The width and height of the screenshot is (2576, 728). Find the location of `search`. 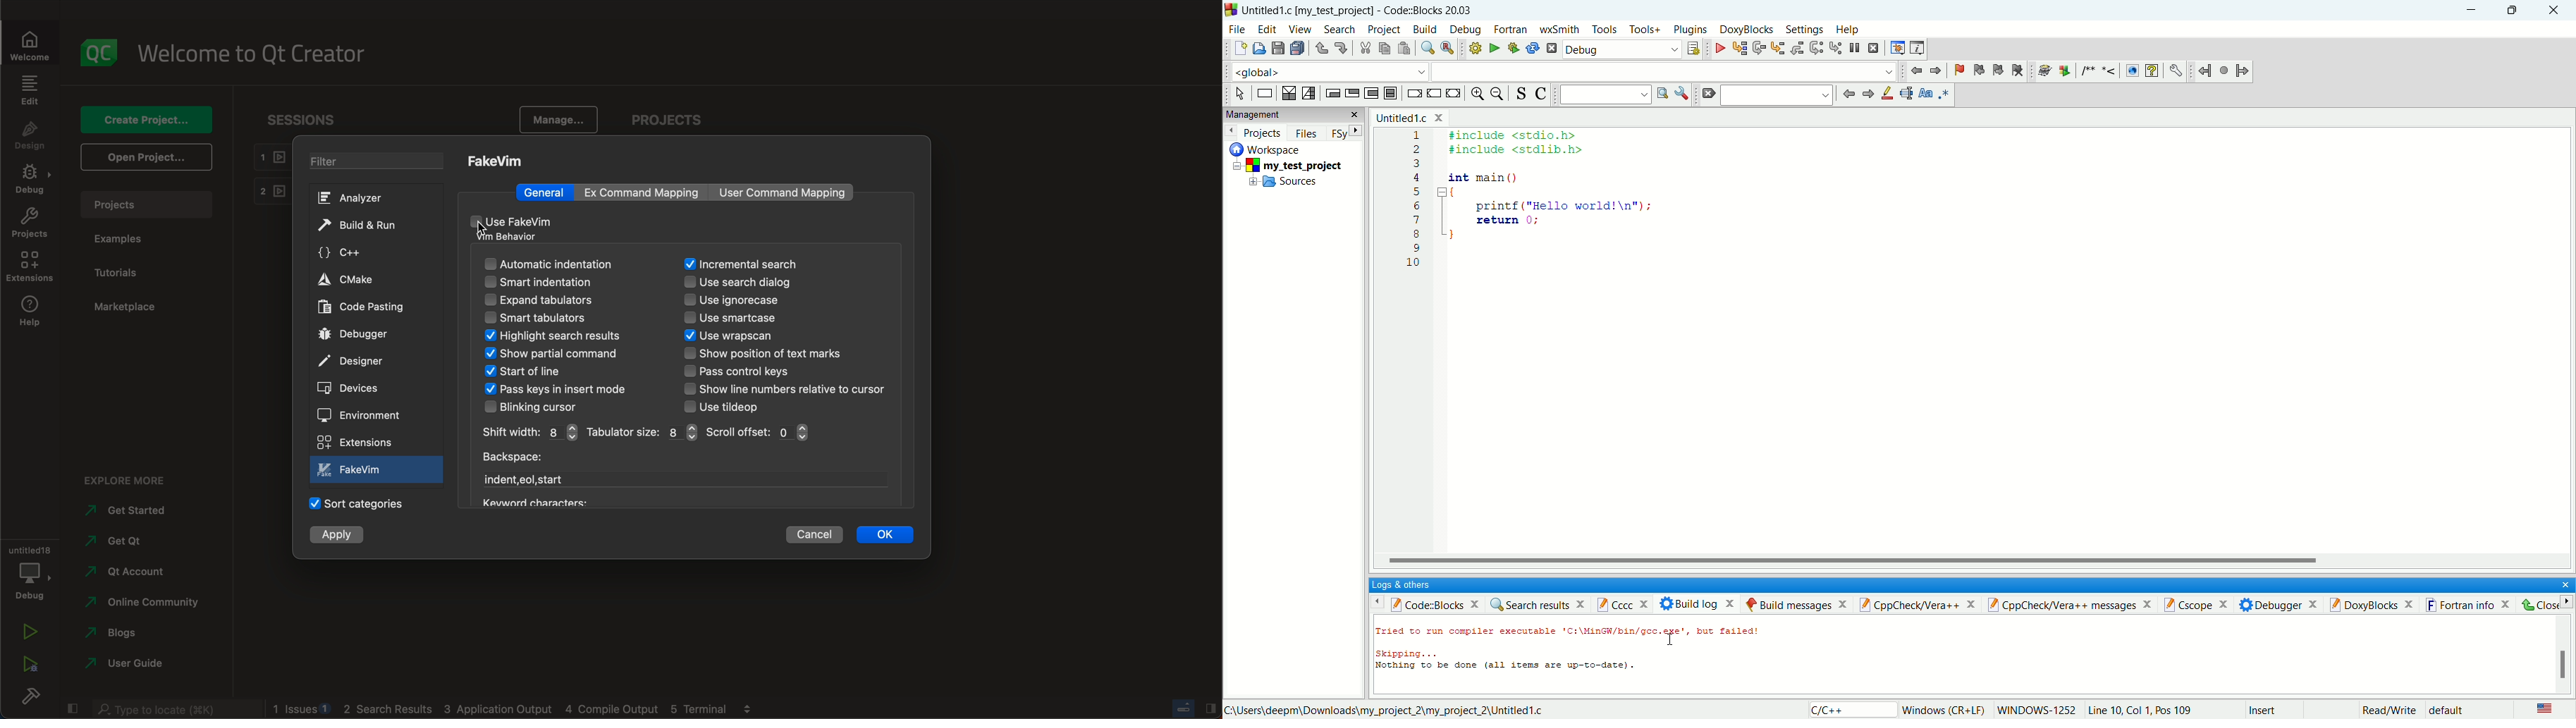

search is located at coordinates (741, 264).